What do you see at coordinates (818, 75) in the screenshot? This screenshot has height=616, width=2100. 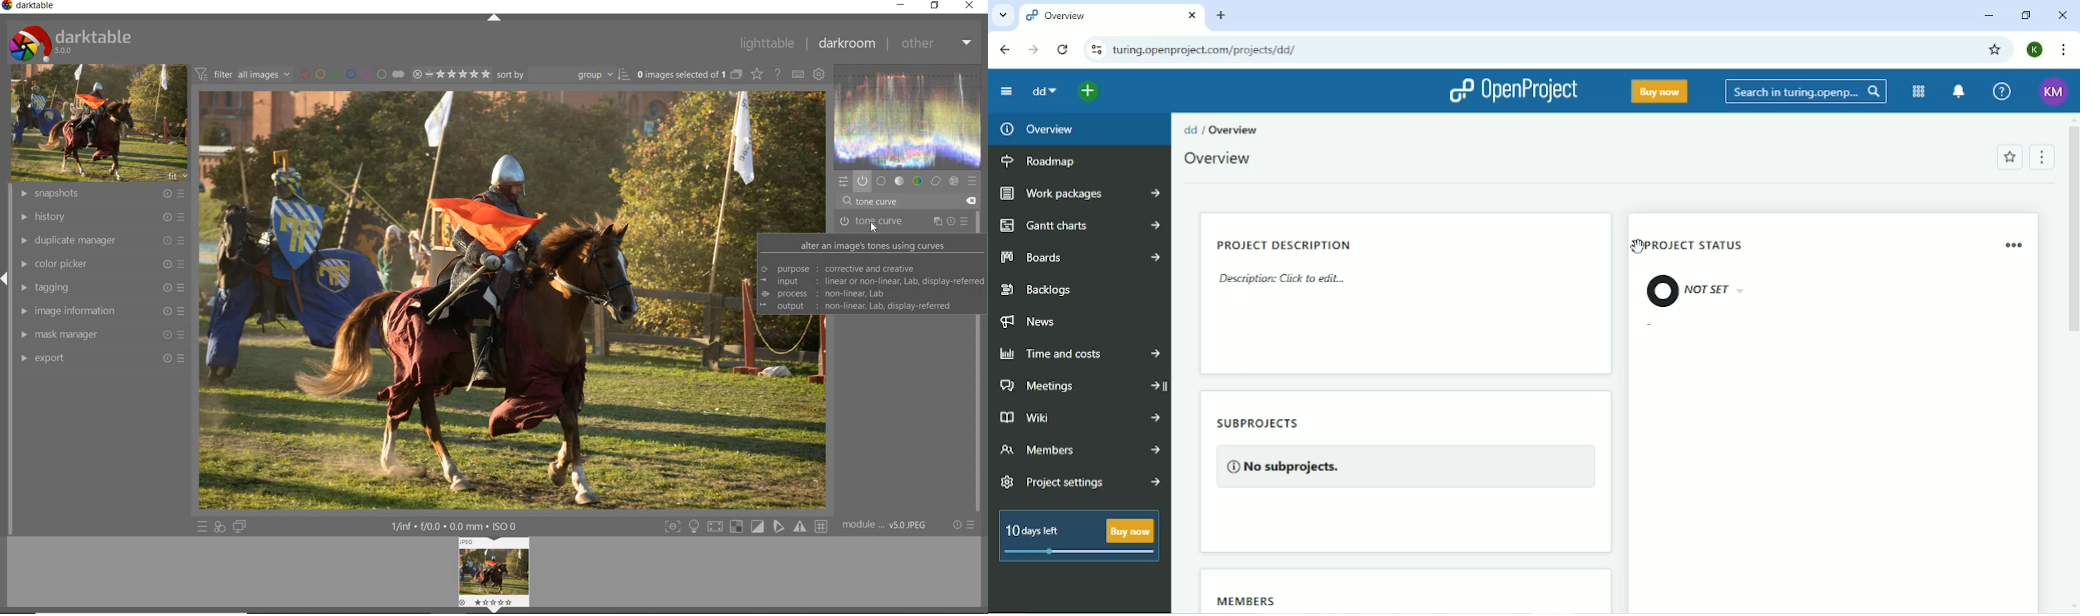 I see `show global preferences` at bounding box center [818, 75].